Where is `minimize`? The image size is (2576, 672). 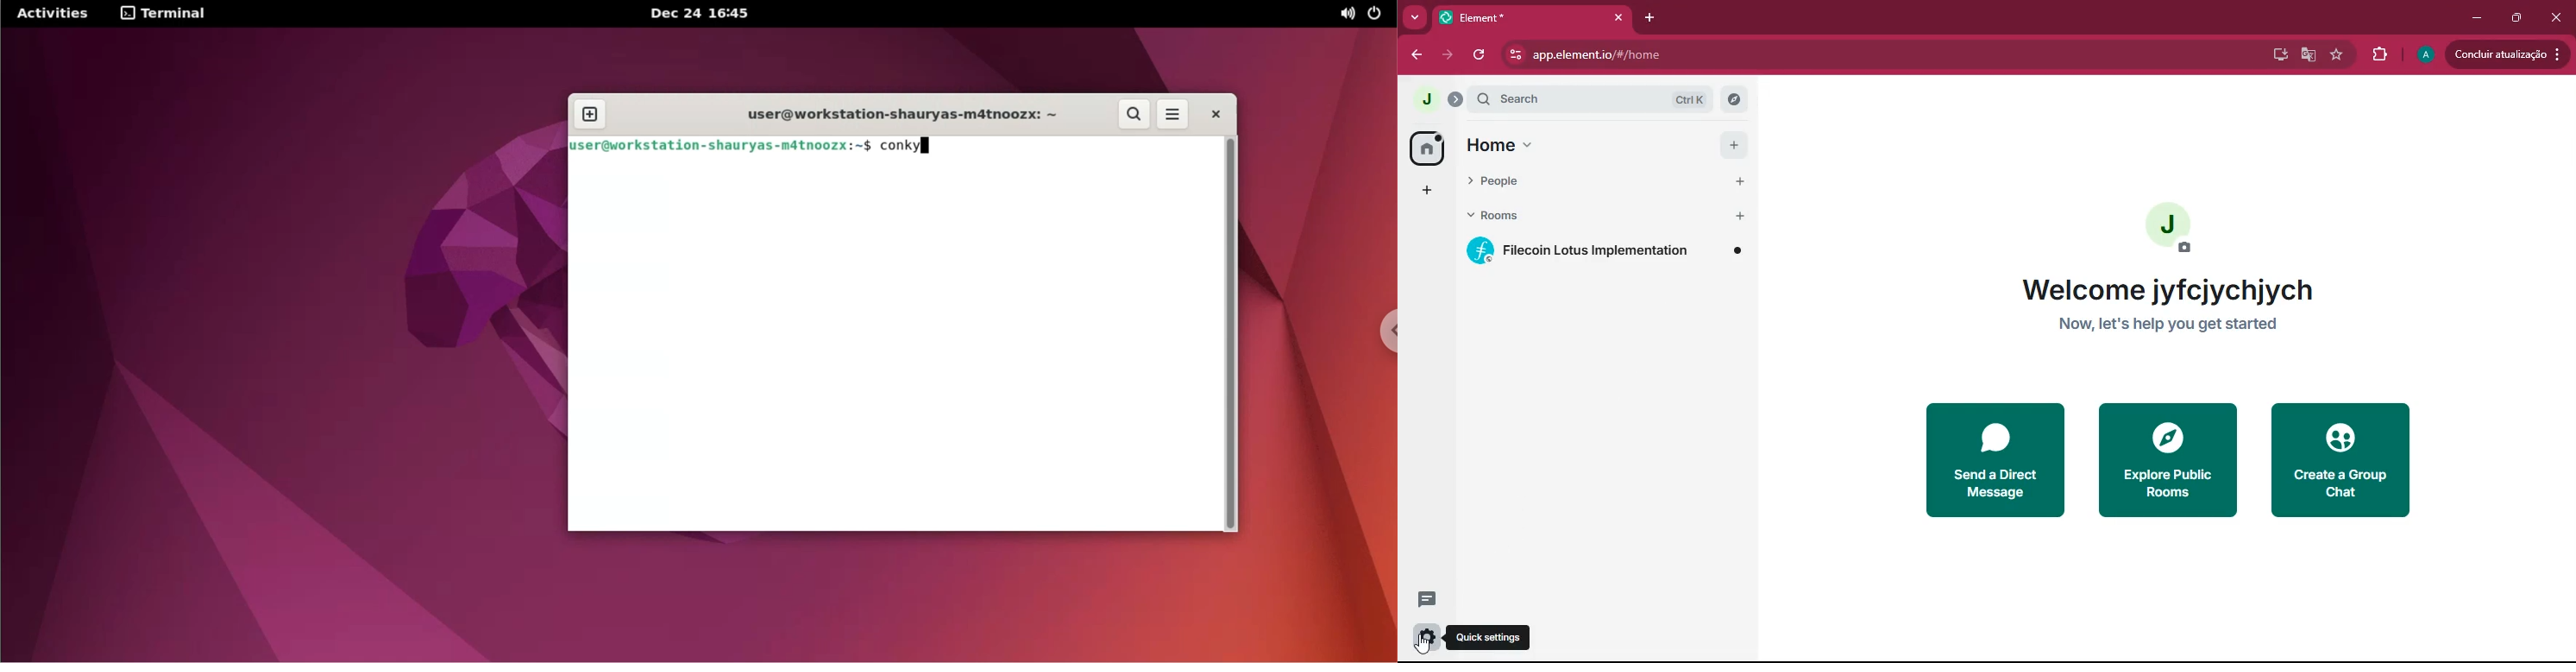 minimize is located at coordinates (2478, 18).